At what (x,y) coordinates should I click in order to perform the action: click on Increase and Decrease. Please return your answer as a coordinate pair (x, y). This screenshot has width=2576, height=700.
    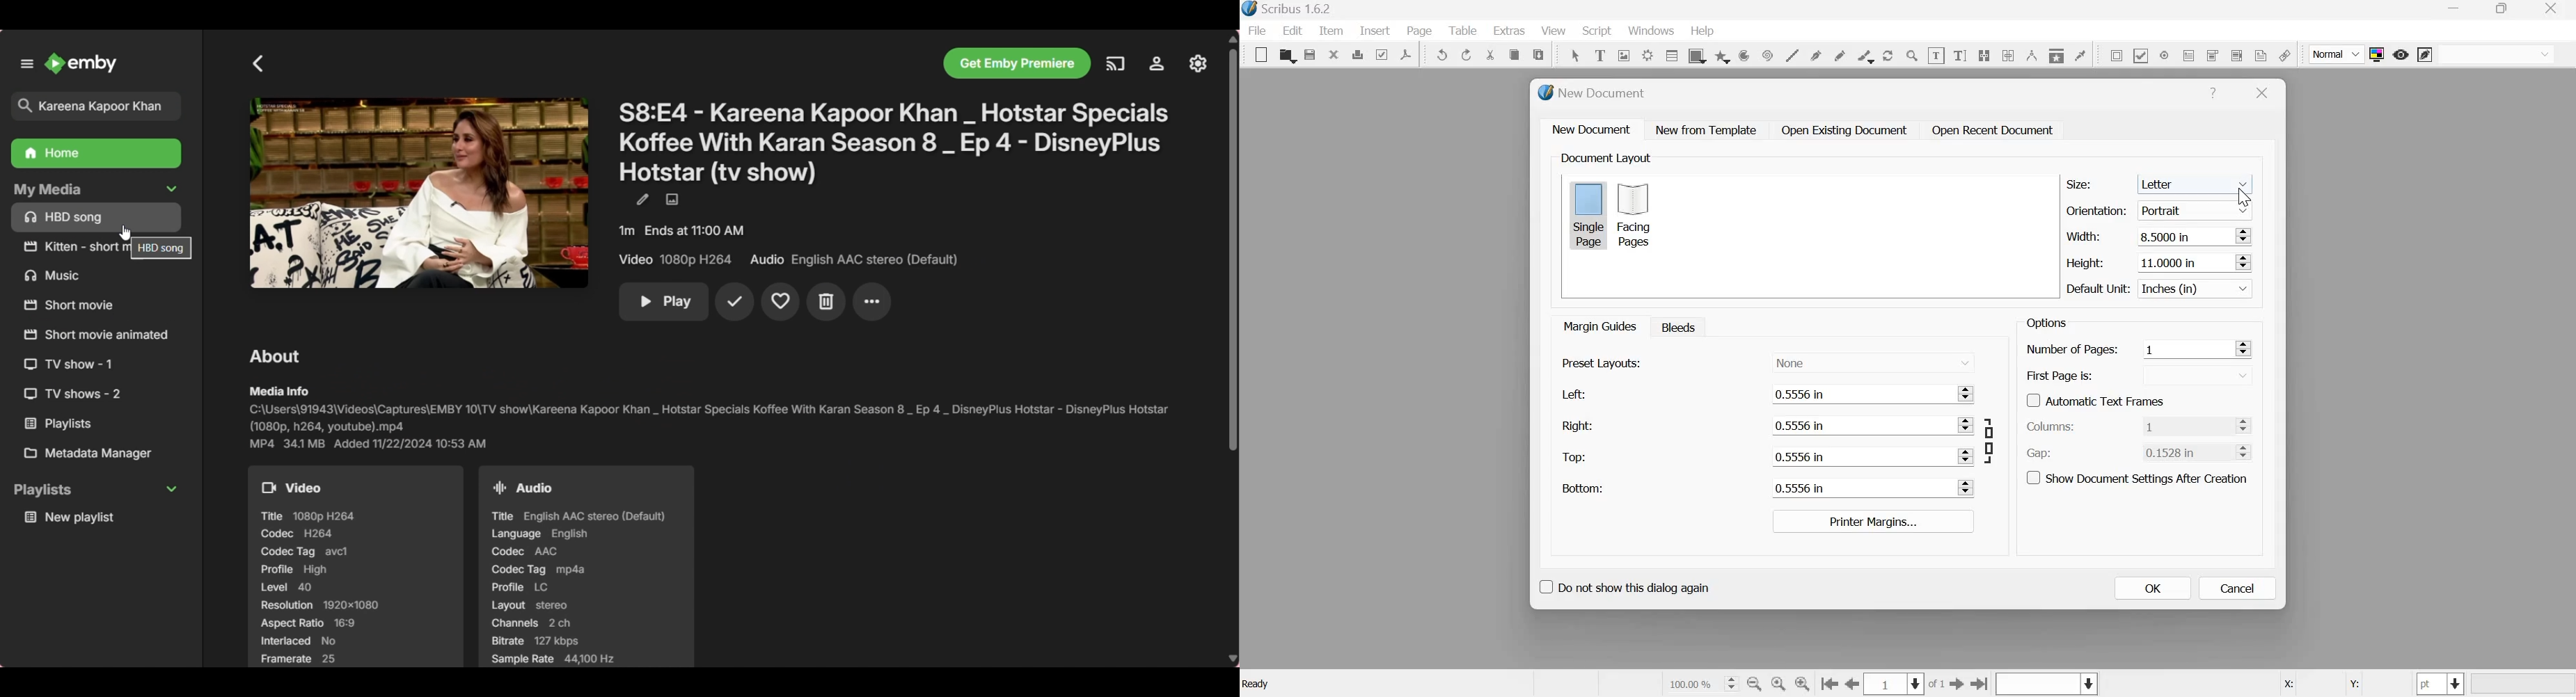
    Looking at the image, I should click on (2243, 235).